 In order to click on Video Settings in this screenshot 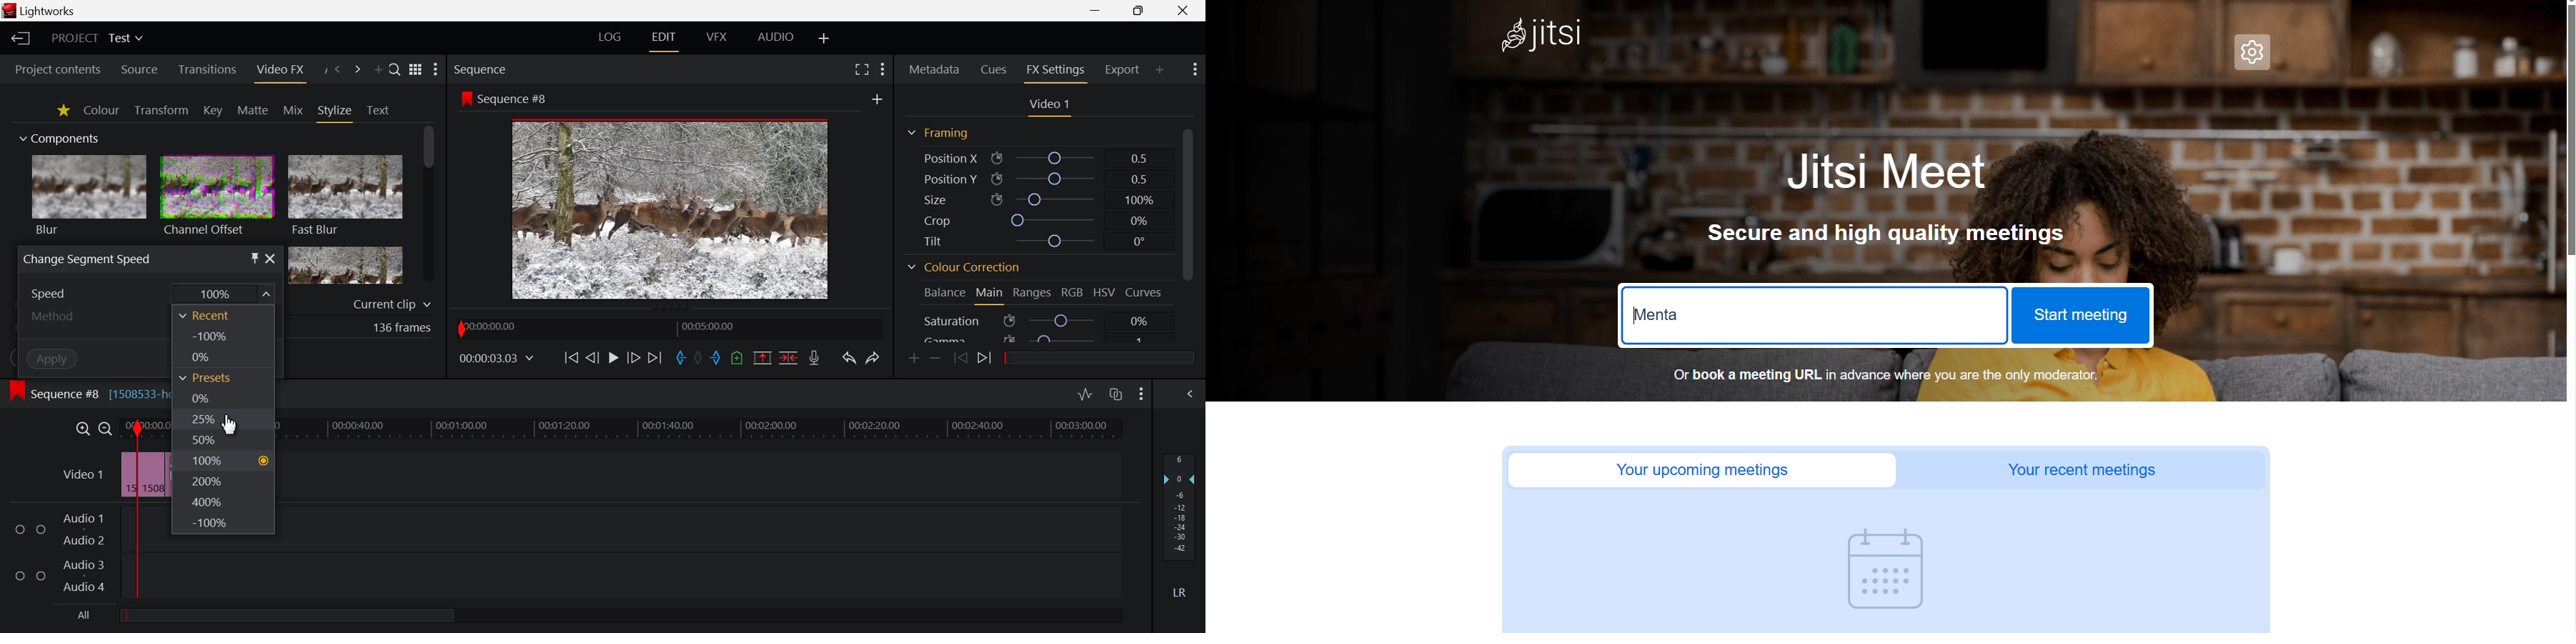, I will do `click(1048, 106)`.